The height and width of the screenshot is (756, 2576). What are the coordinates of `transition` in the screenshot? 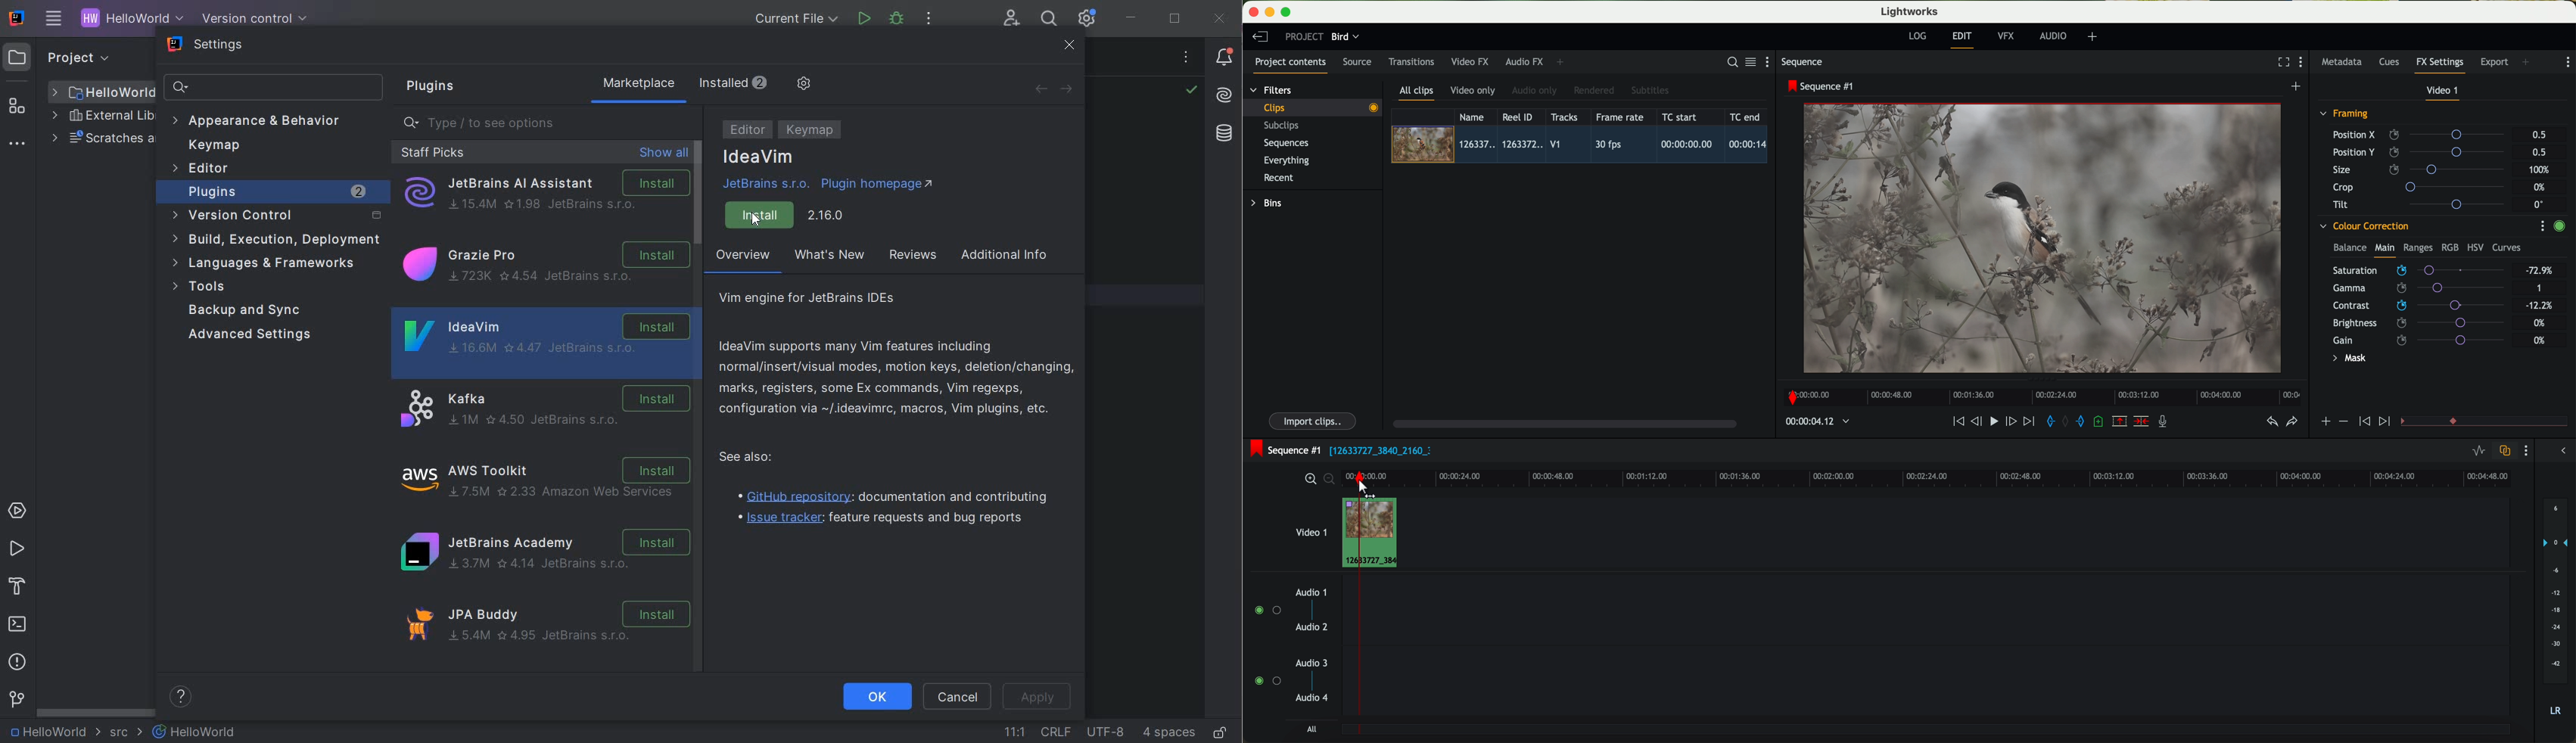 It's located at (2500, 422).